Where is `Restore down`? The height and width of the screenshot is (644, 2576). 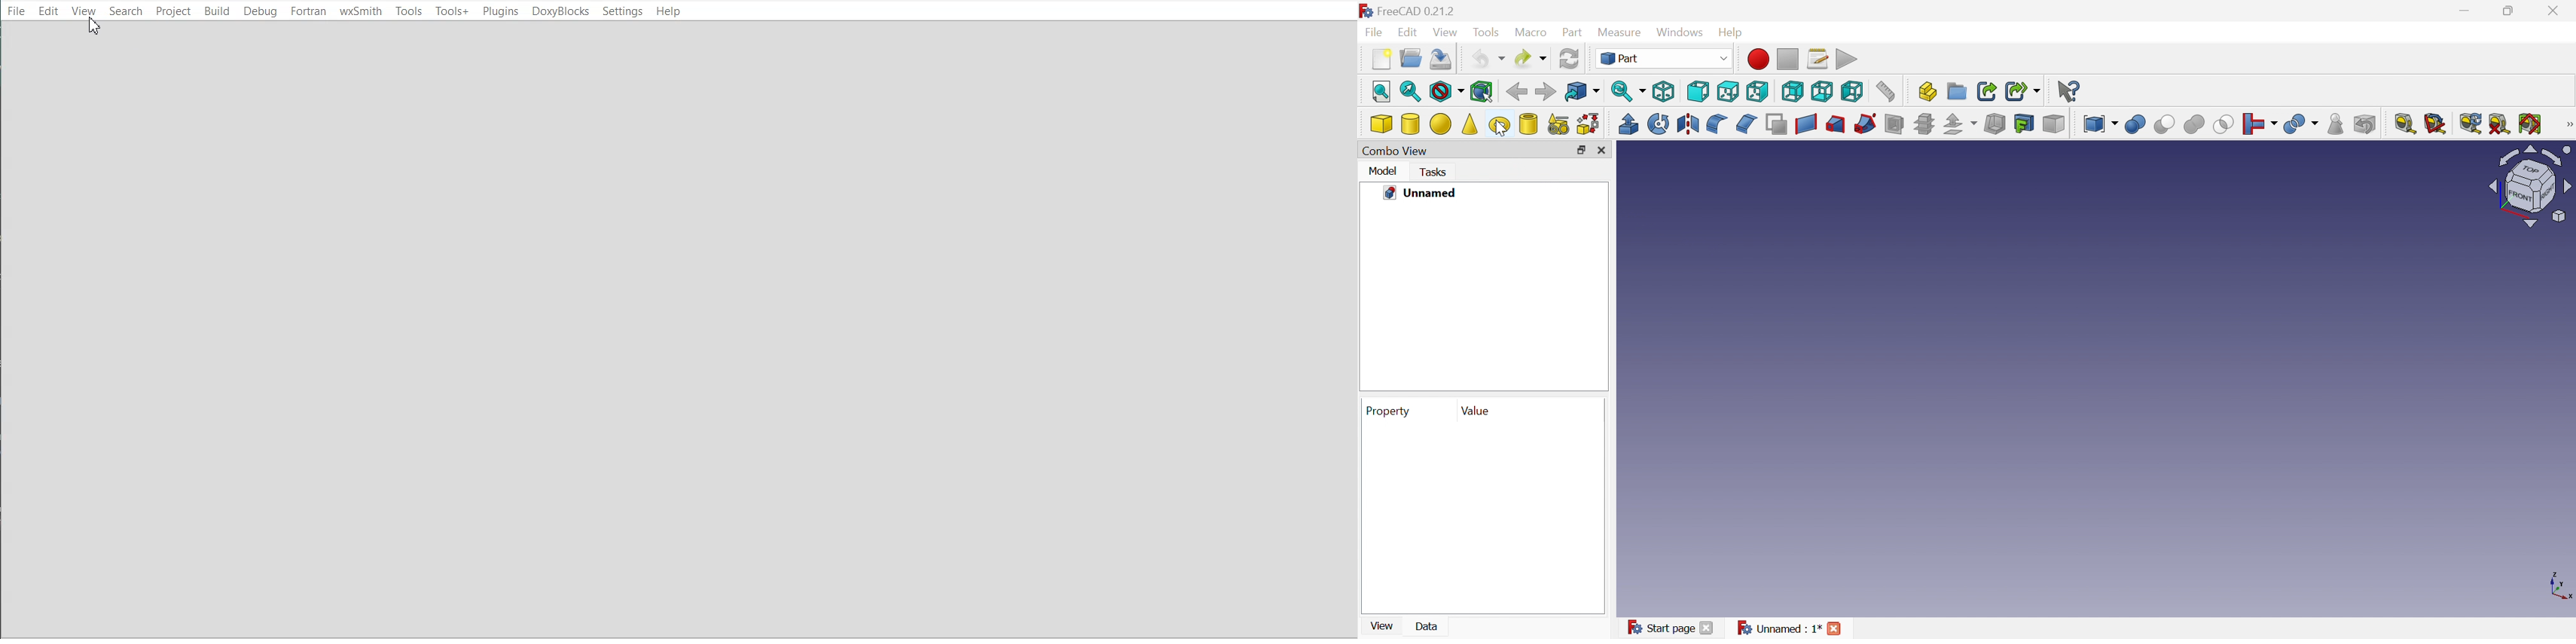 Restore down is located at coordinates (1581, 151).